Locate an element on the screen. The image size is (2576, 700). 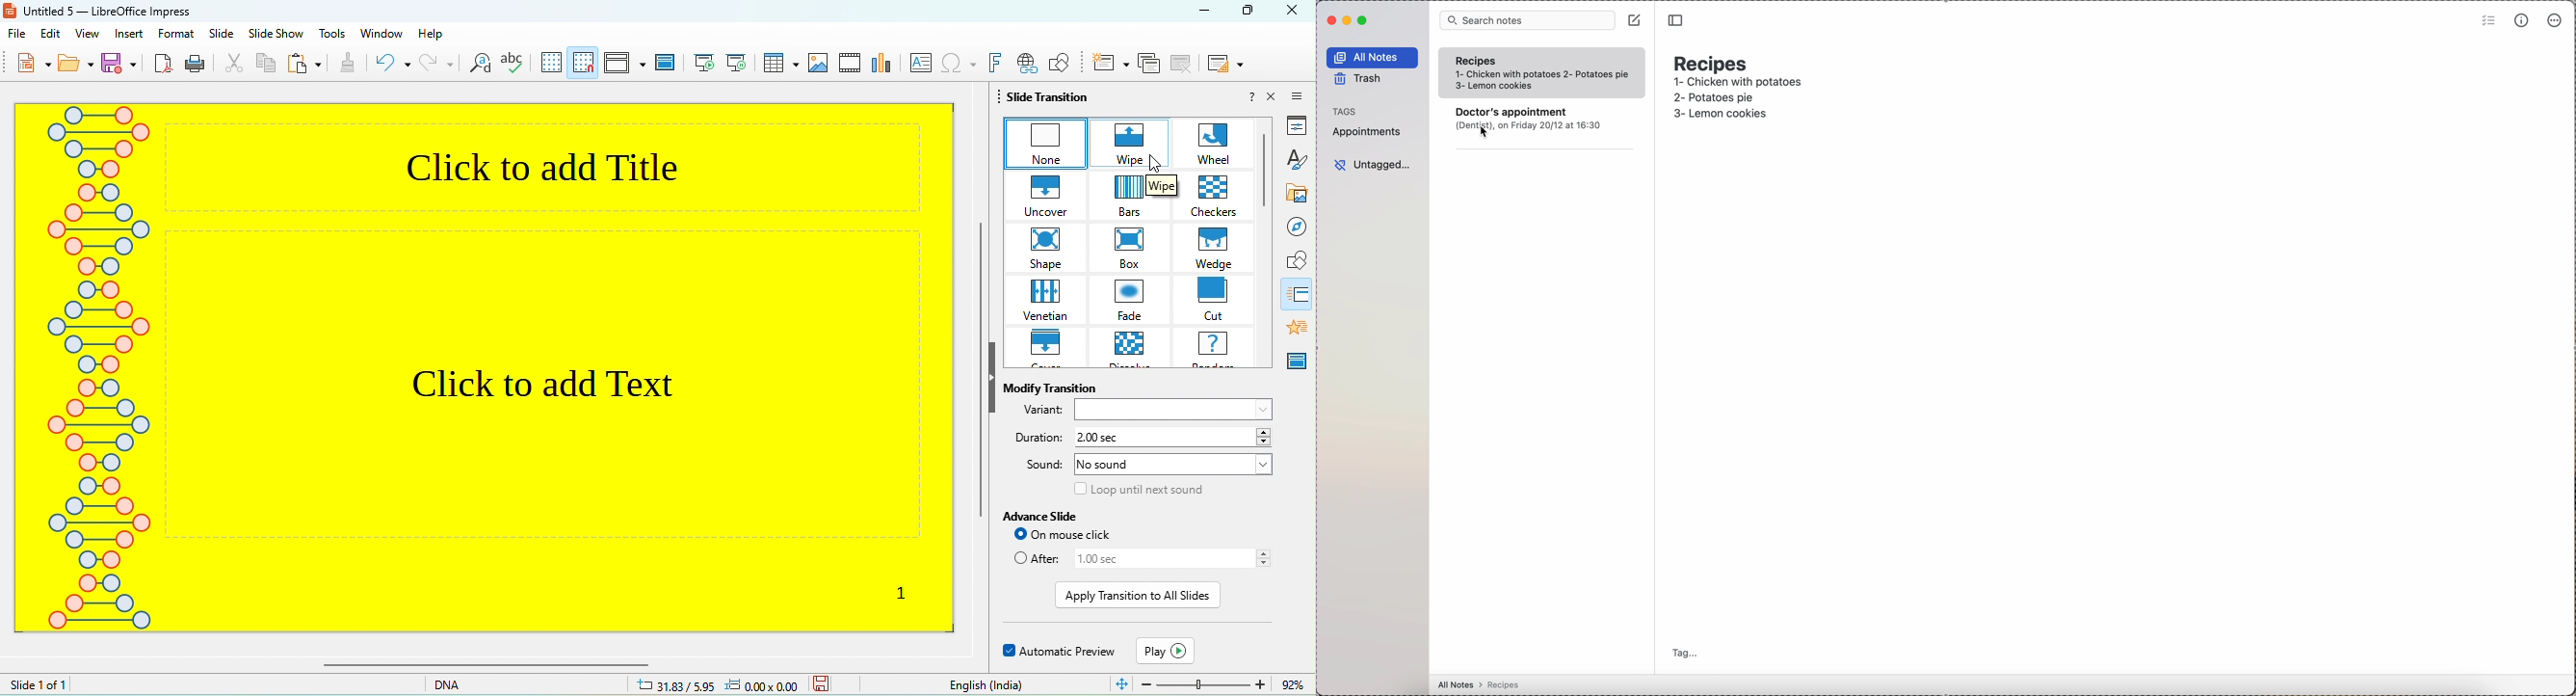
sound is located at coordinates (1038, 466).